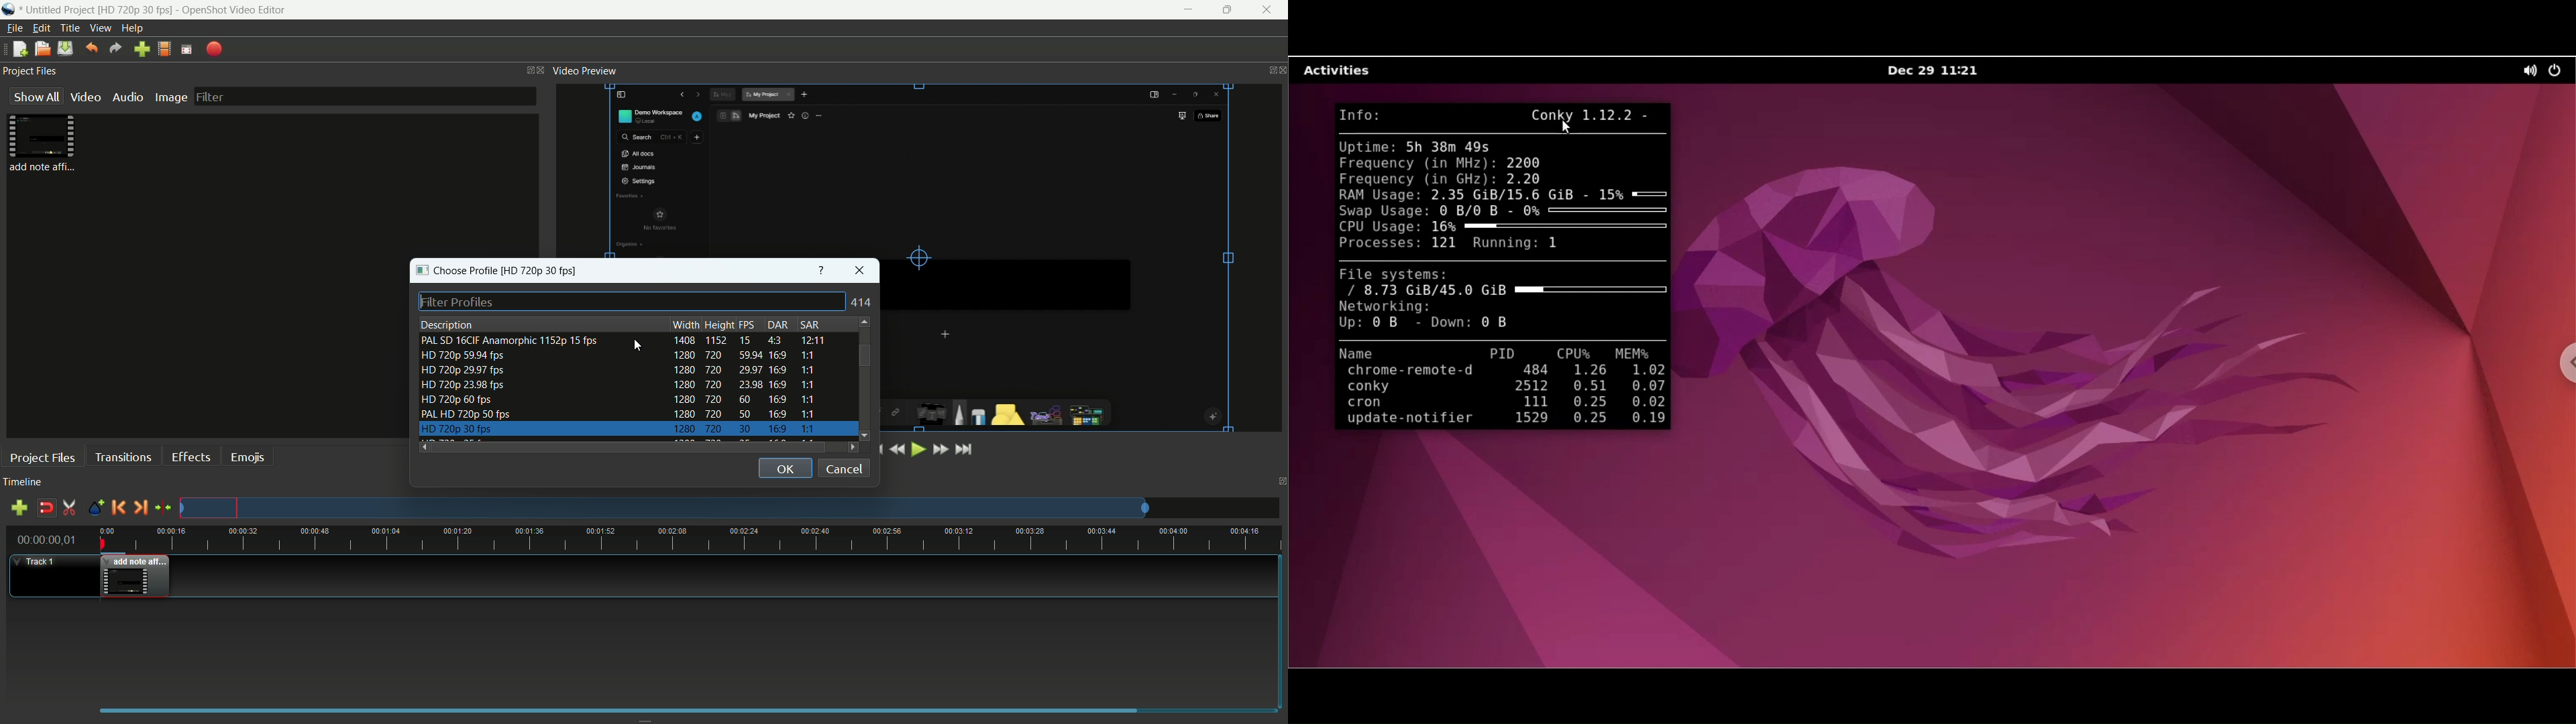 The width and height of the screenshot is (2576, 728). What do you see at coordinates (809, 324) in the screenshot?
I see `sar` at bounding box center [809, 324].